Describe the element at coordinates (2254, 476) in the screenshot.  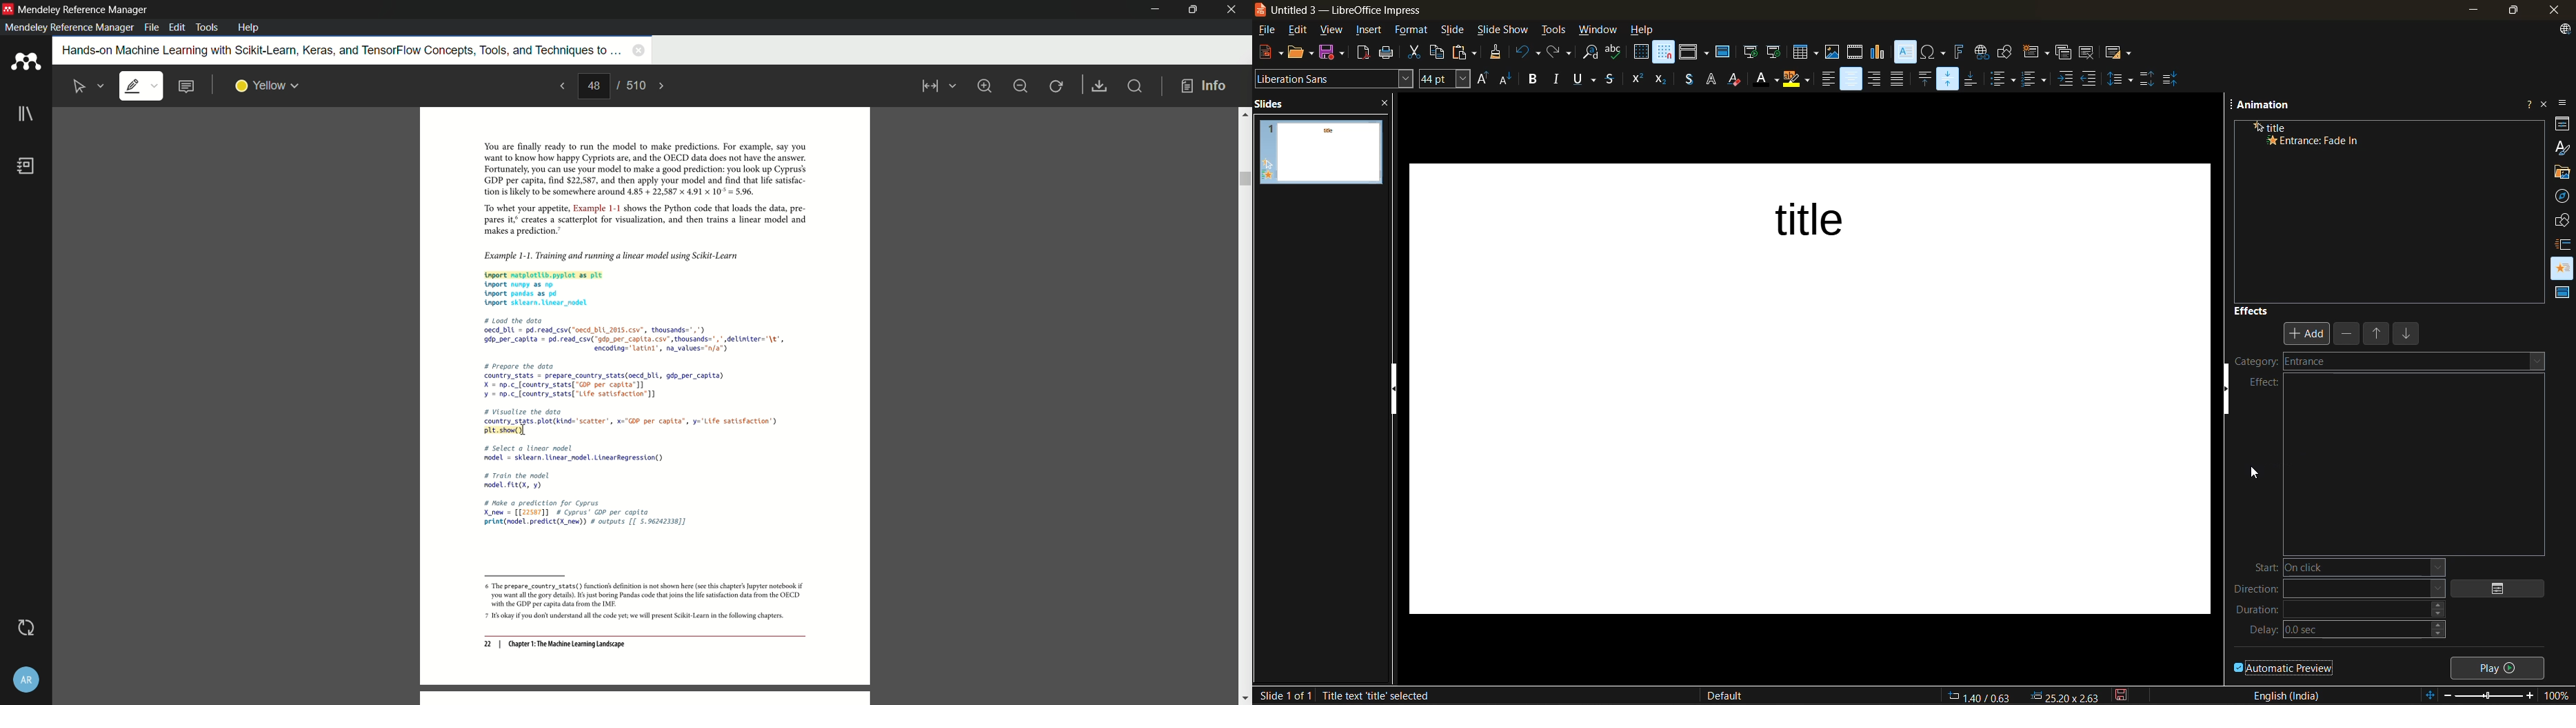
I see `cursor` at that location.